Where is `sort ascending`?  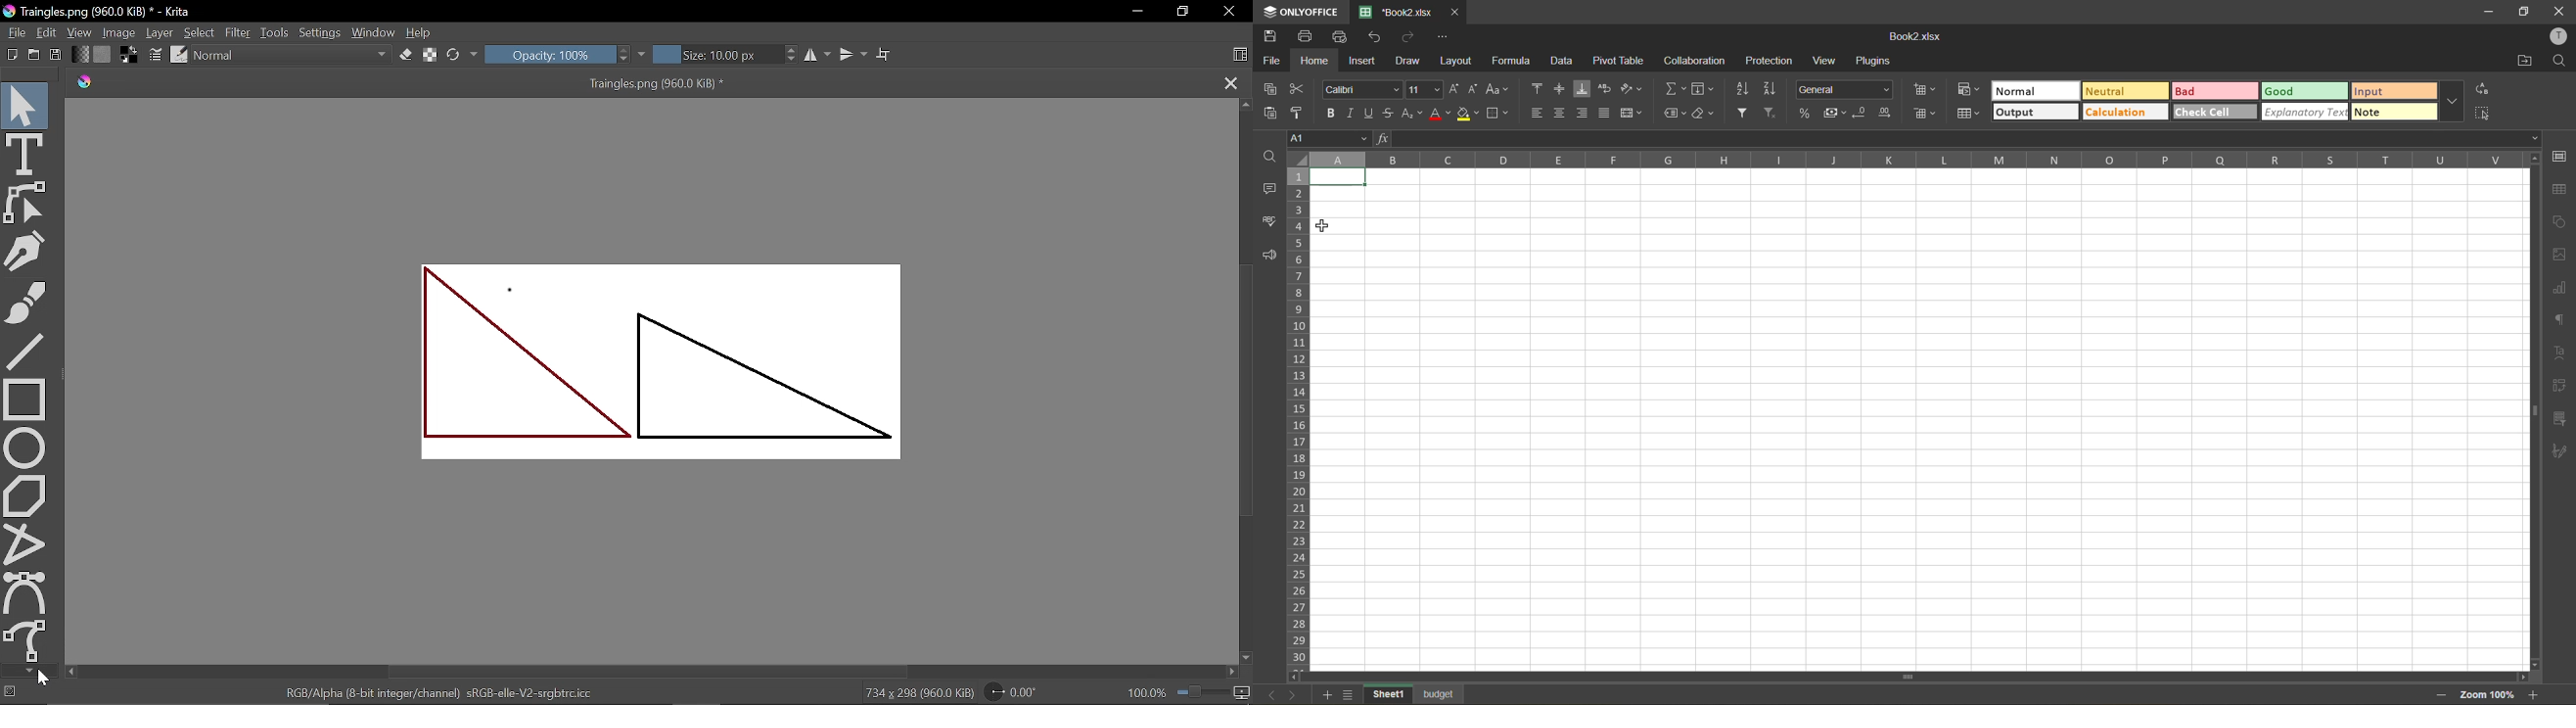 sort ascending is located at coordinates (1742, 88).